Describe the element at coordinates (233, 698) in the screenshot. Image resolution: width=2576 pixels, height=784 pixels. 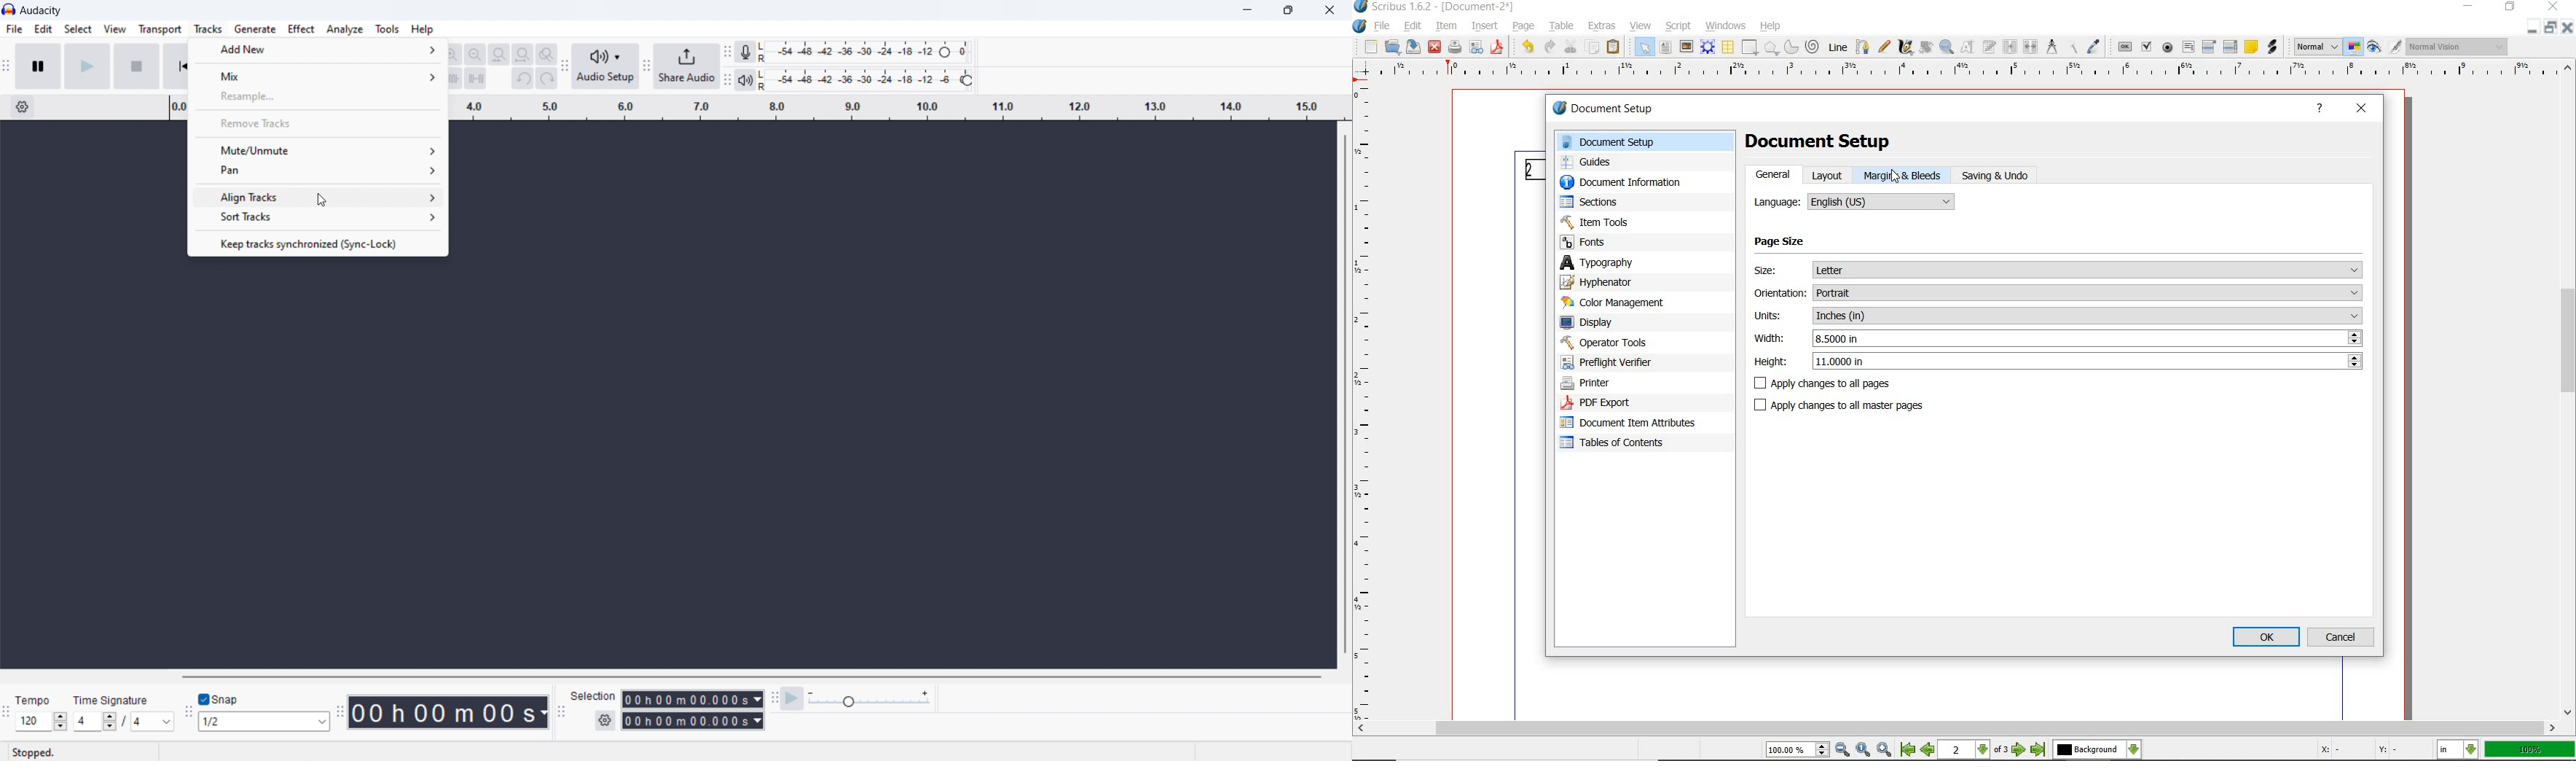
I see `snap` at that location.